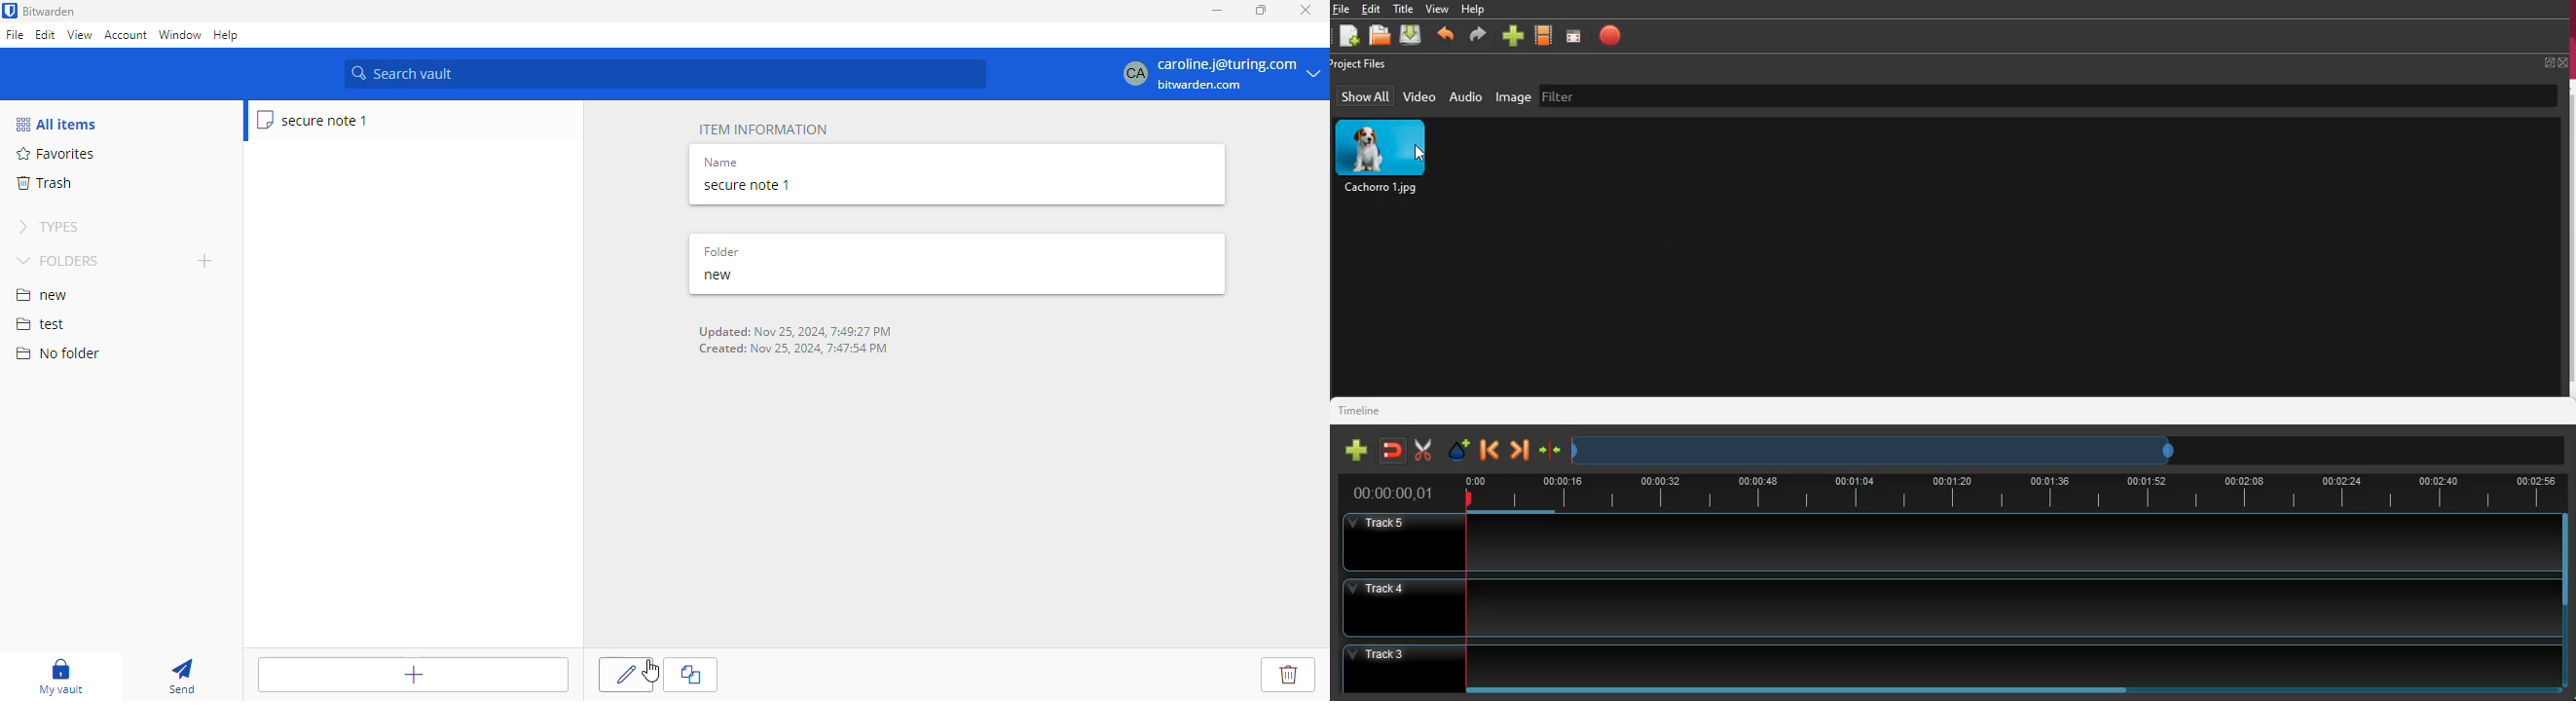 The height and width of the screenshot is (728, 2576). I want to click on edit, so click(46, 34).